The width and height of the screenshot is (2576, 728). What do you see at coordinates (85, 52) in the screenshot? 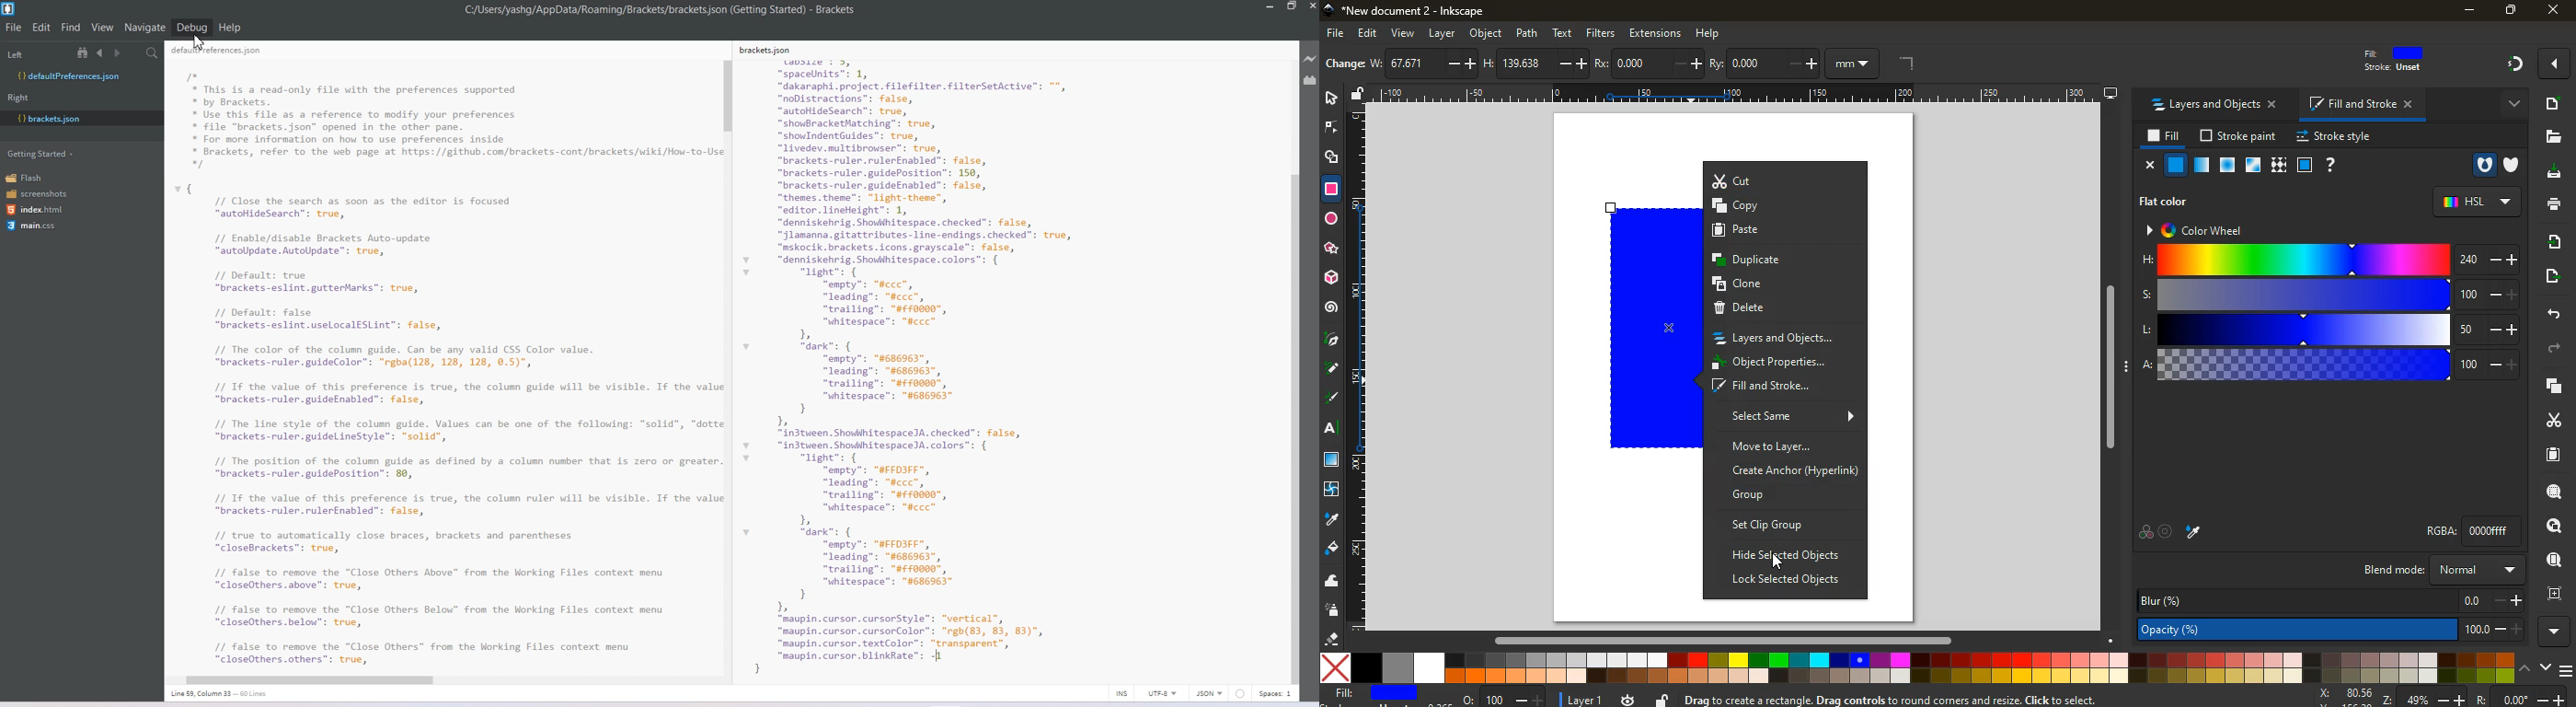
I see `View in file Tree` at bounding box center [85, 52].